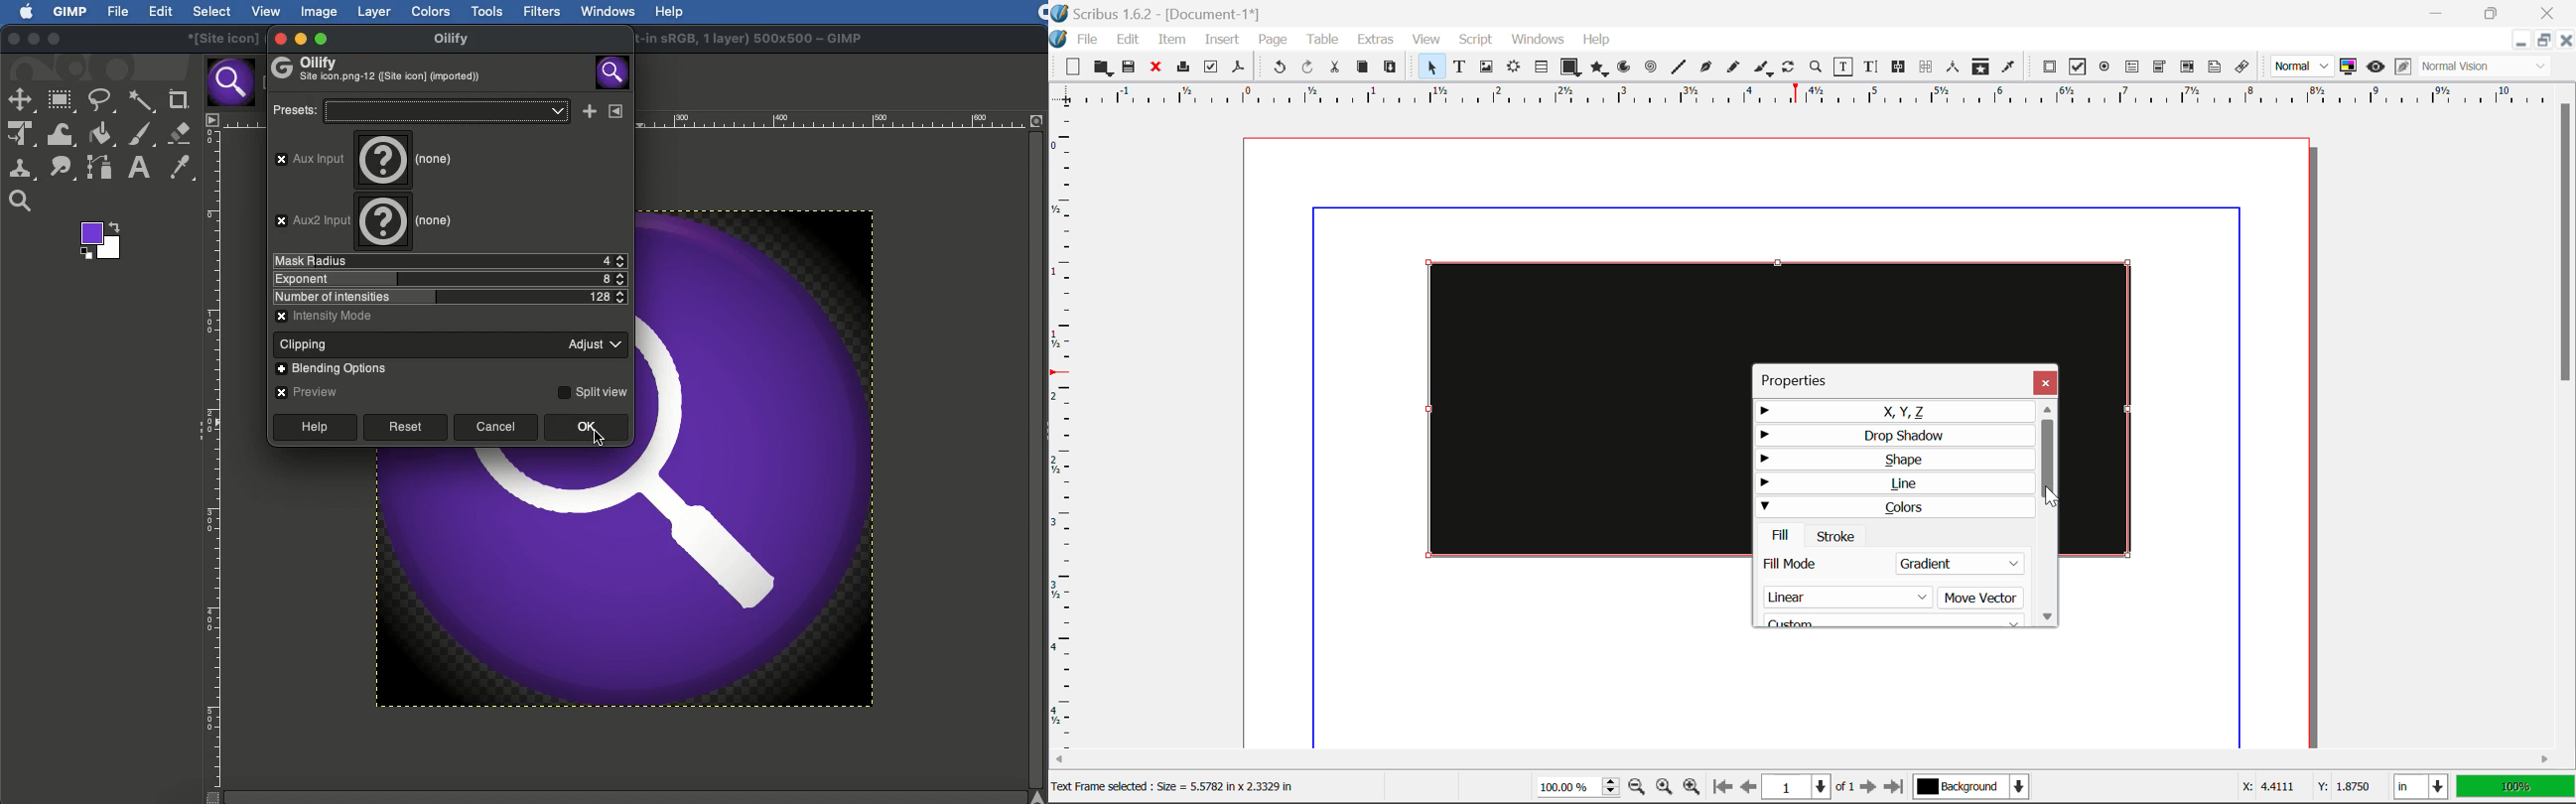  Describe the element at coordinates (1578, 789) in the screenshot. I see `Zoom 100%` at that location.